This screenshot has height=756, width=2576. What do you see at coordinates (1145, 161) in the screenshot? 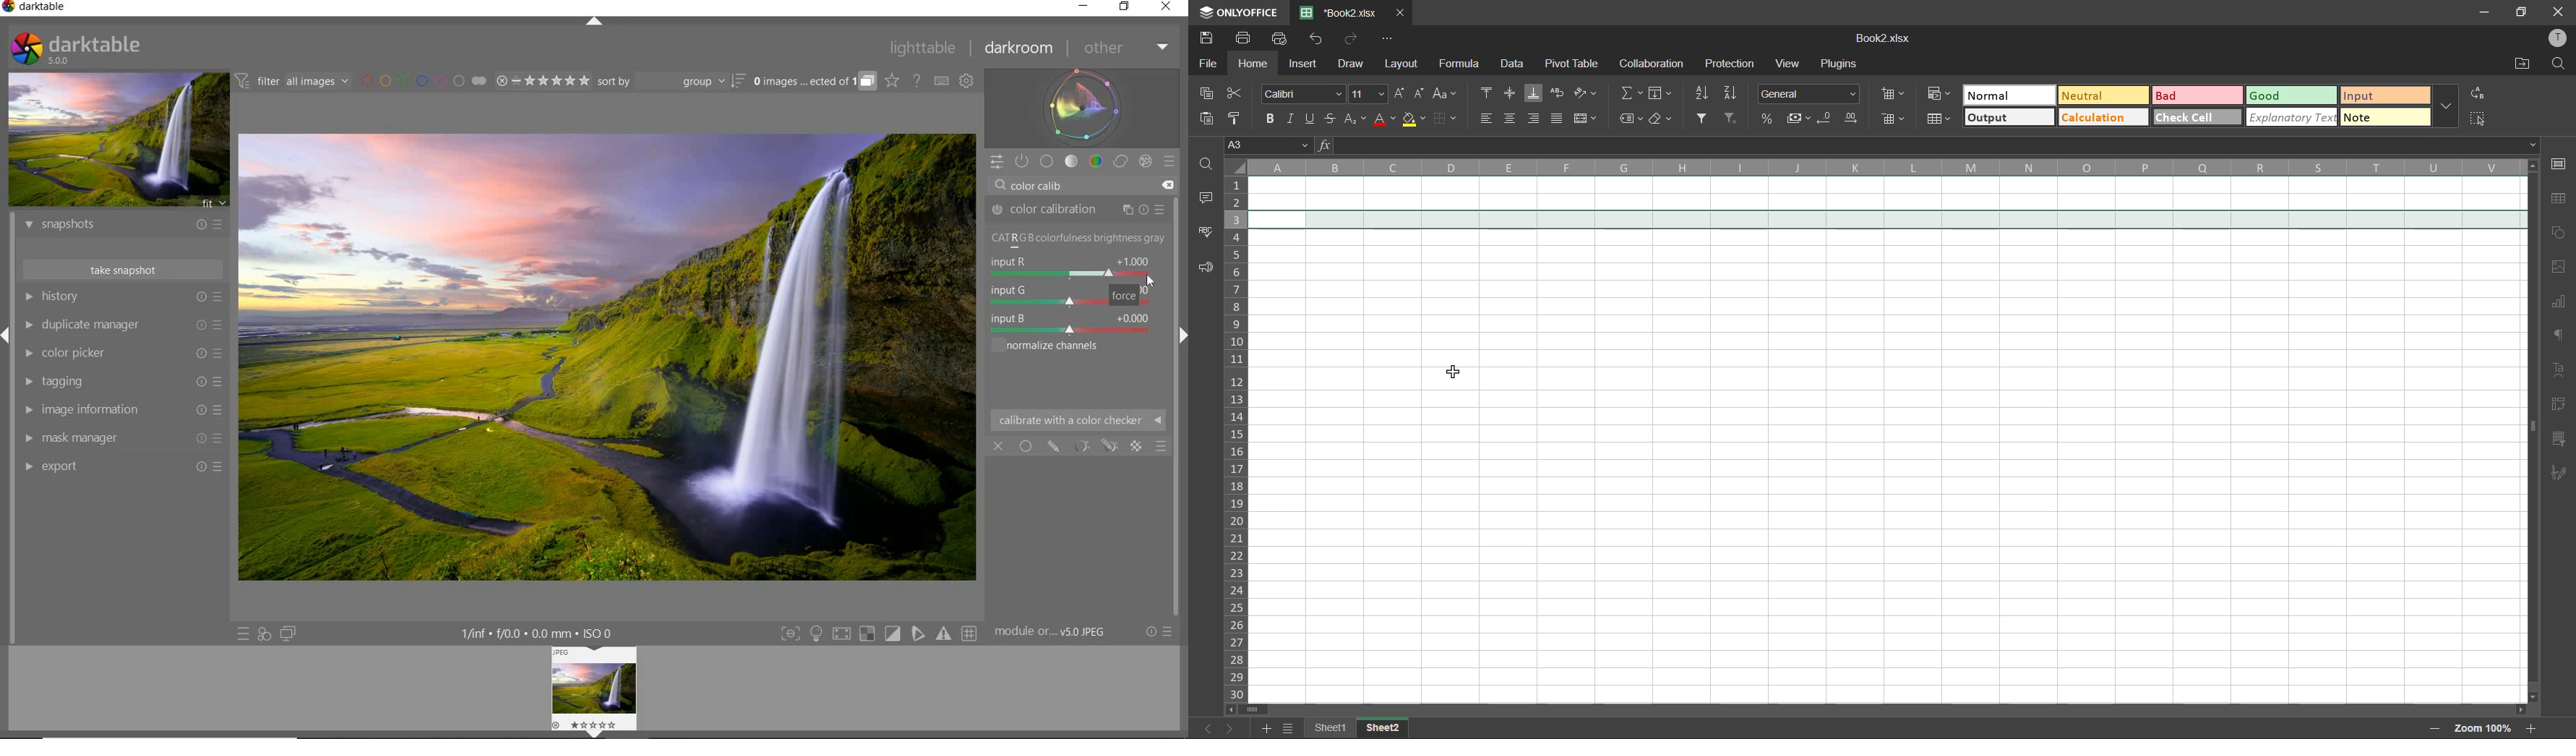
I see `effect` at bounding box center [1145, 161].